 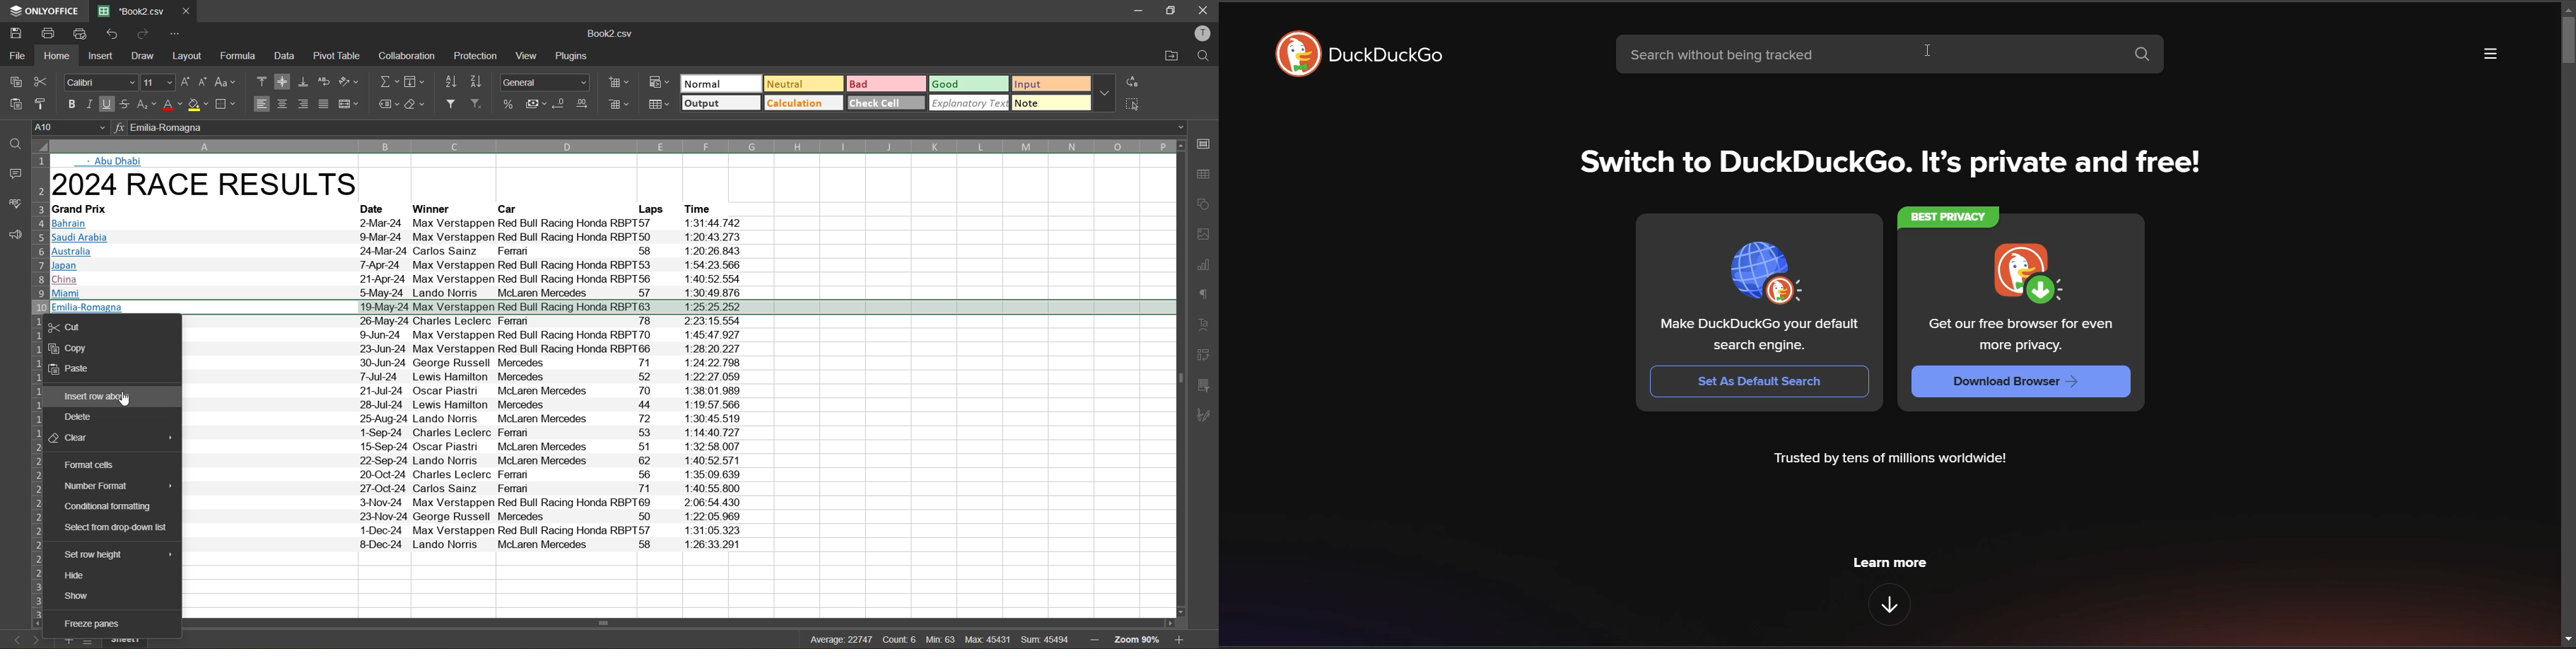 I want to click on feedback, so click(x=12, y=234).